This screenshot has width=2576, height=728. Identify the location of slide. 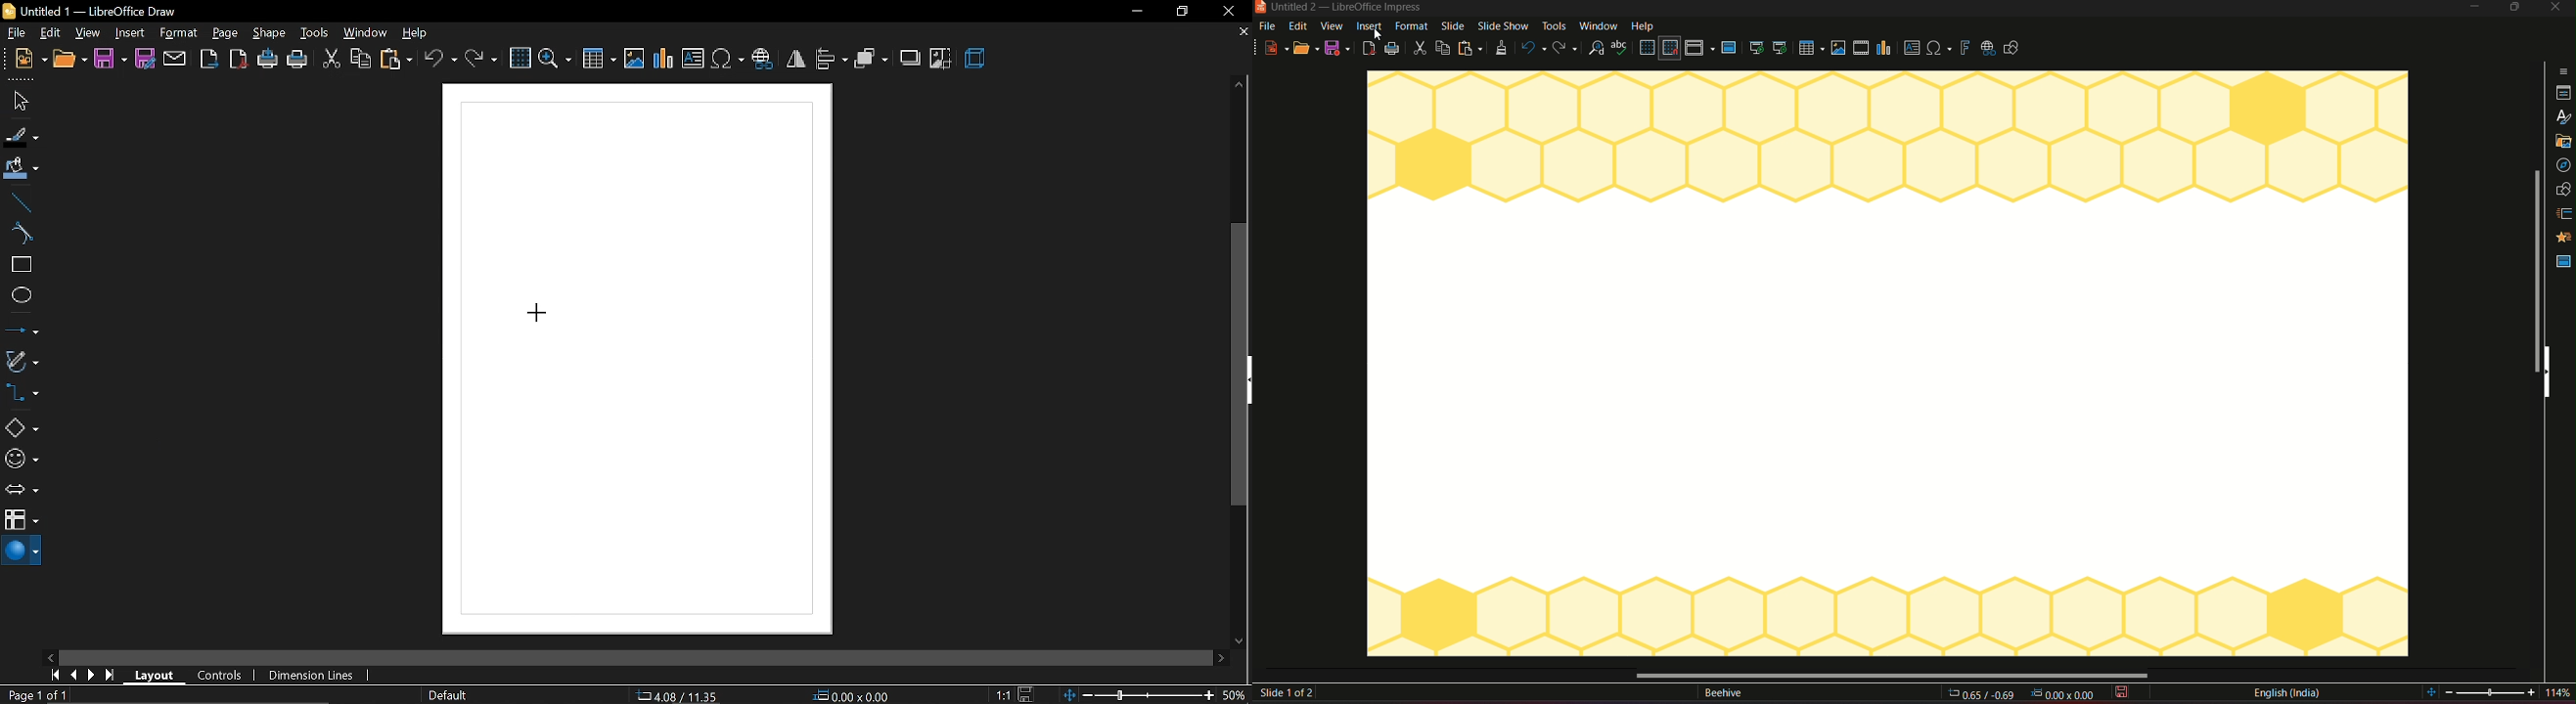
(1452, 27).